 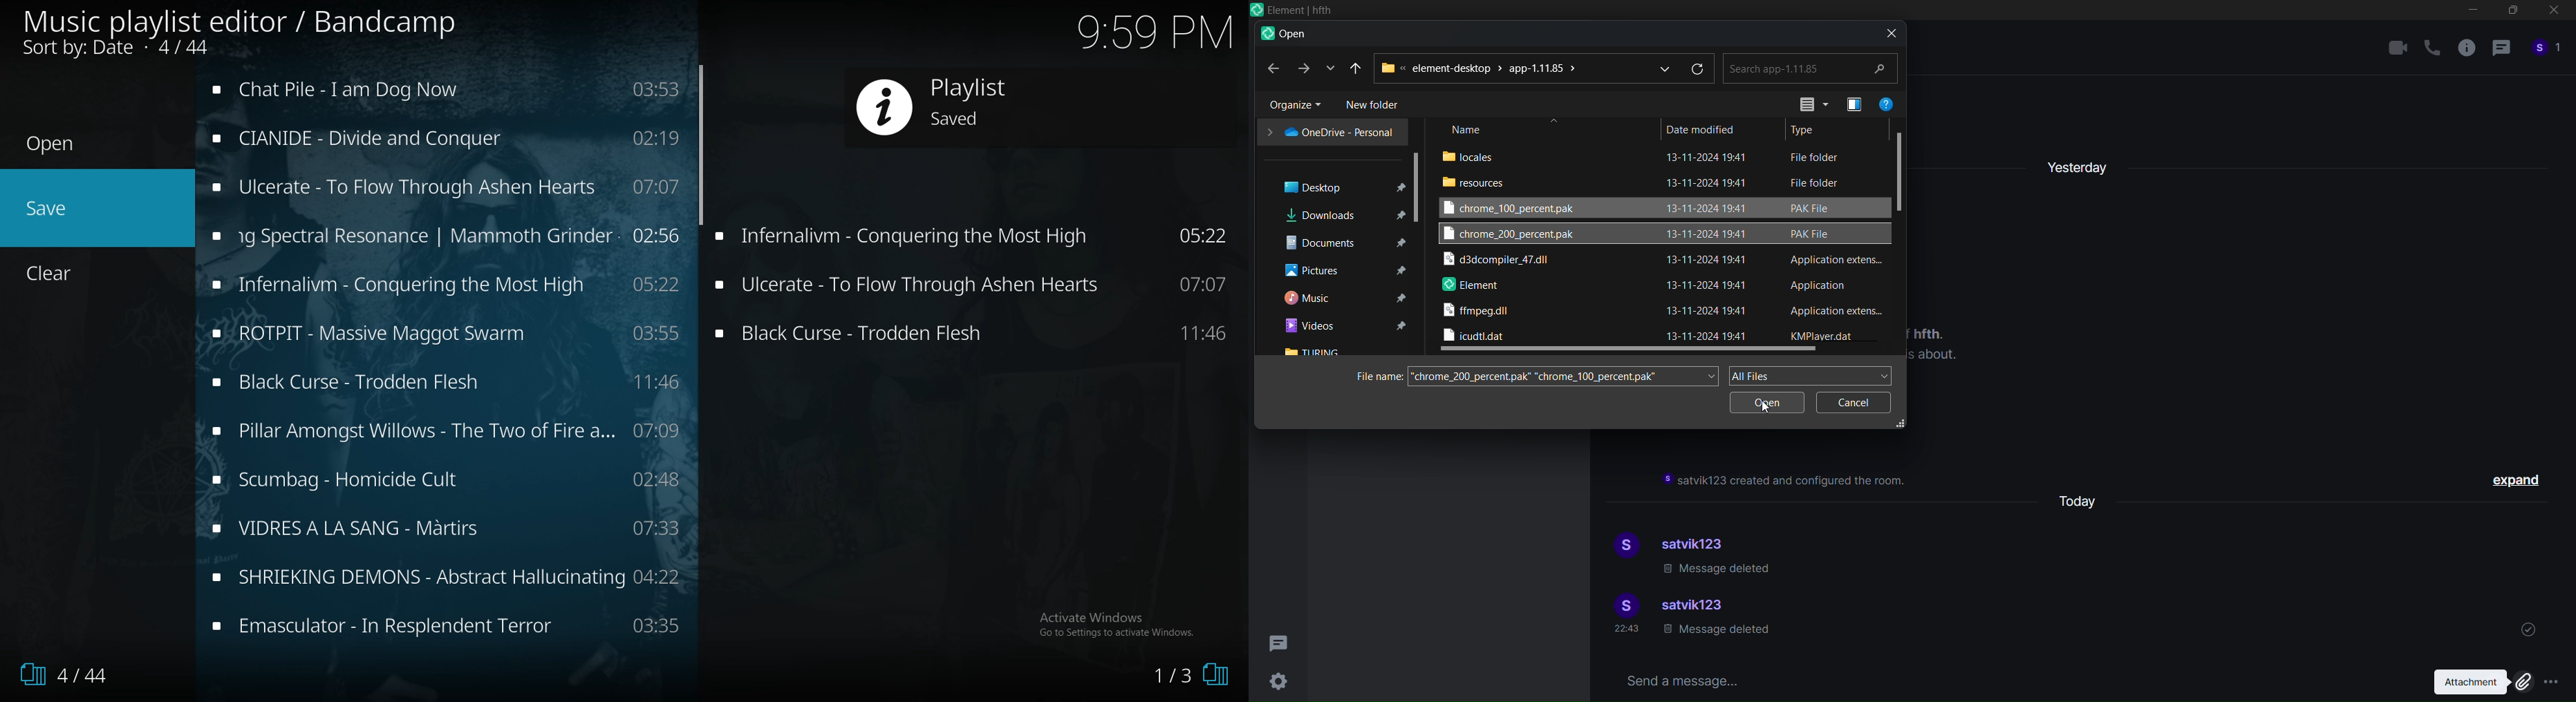 What do you see at coordinates (1342, 298) in the screenshot?
I see `music` at bounding box center [1342, 298].